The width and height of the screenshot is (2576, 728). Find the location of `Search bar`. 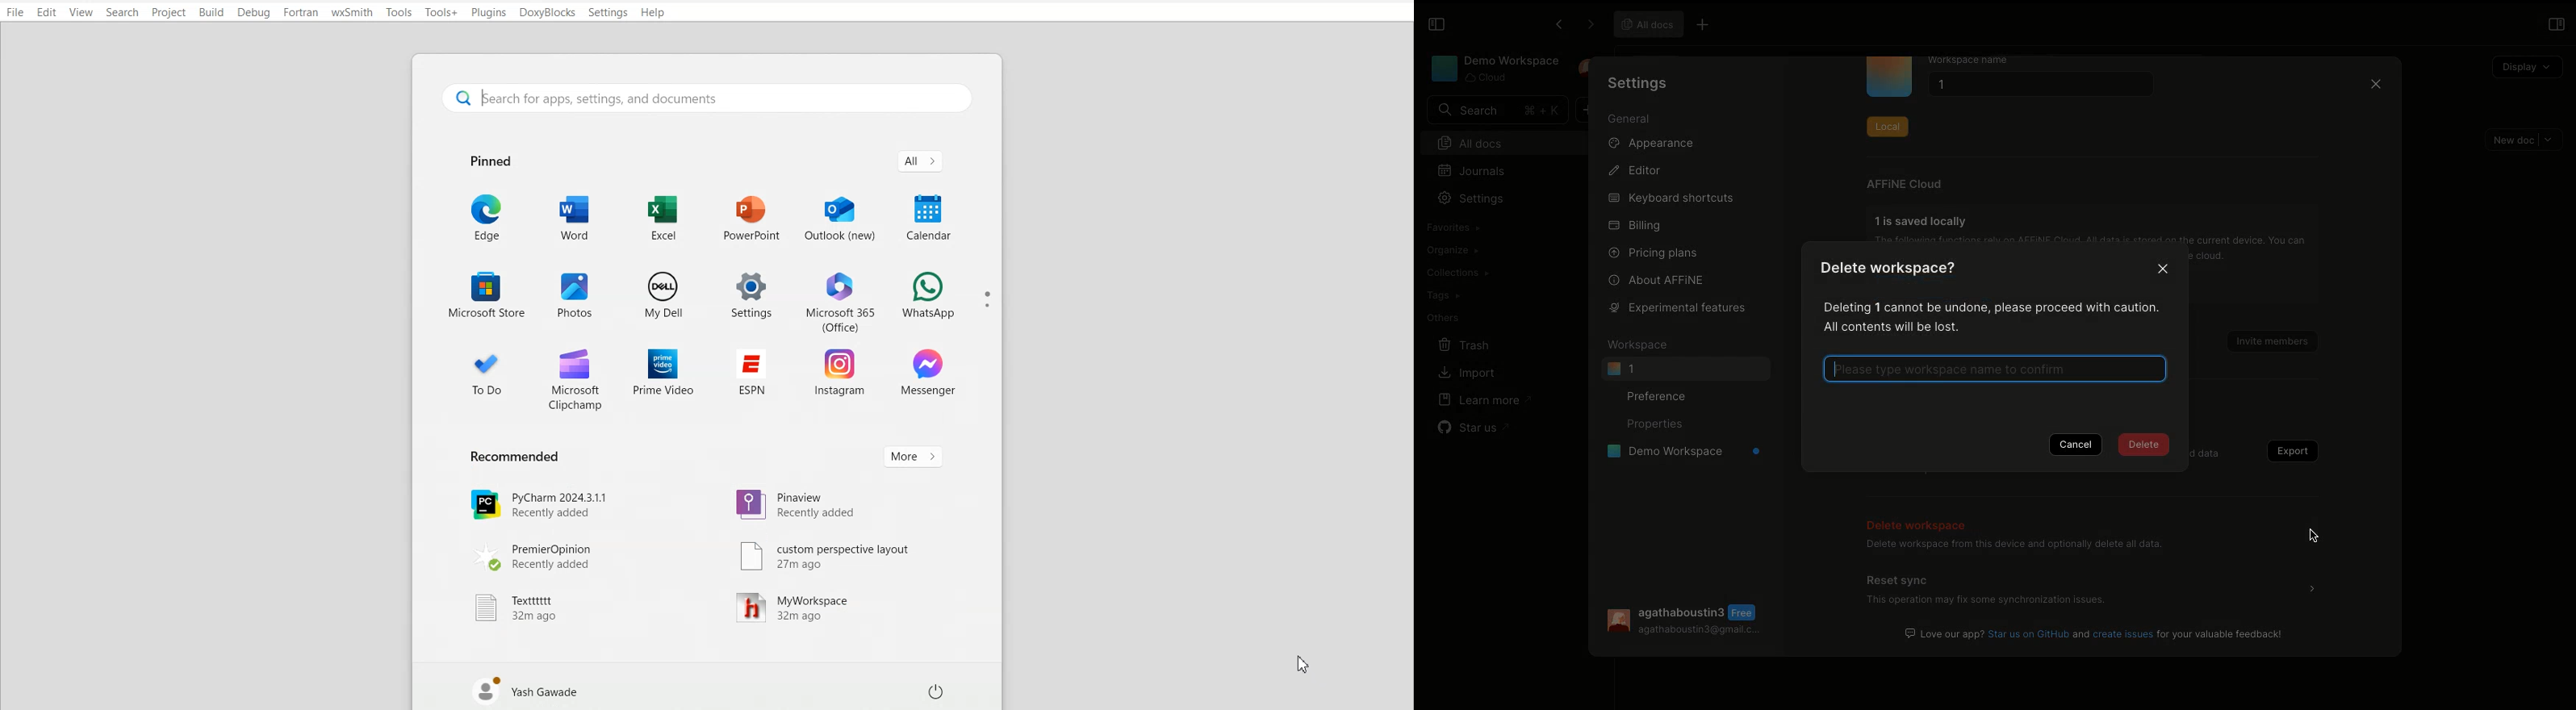

Search bar is located at coordinates (707, 98).